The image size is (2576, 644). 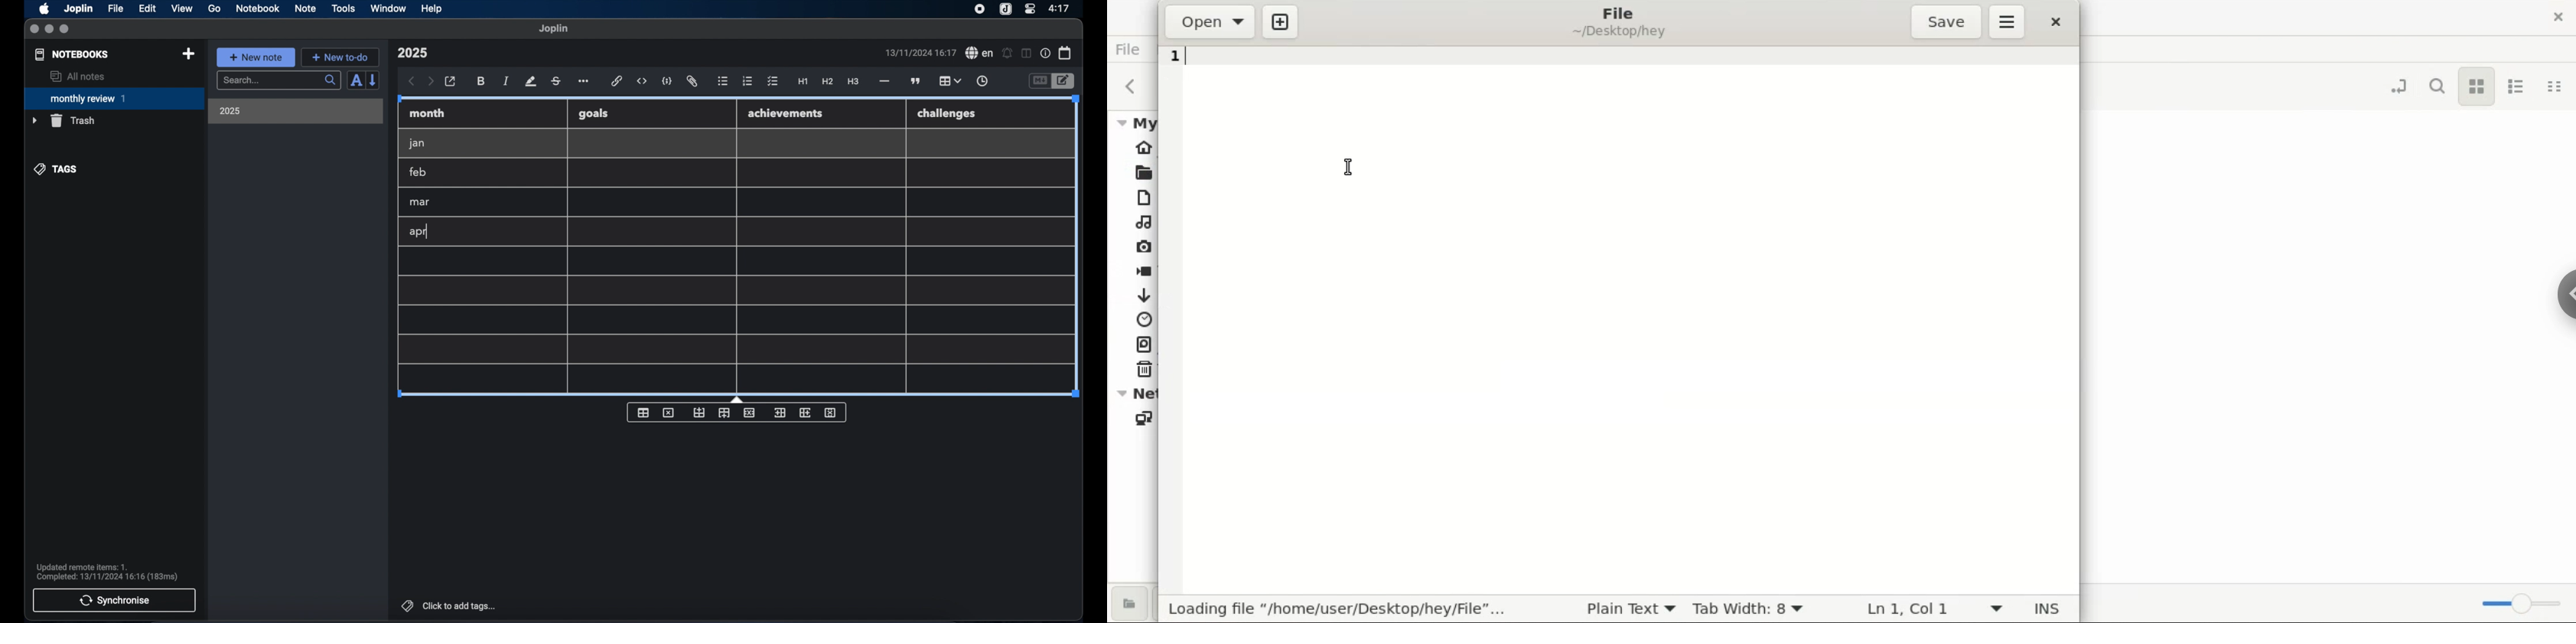 I want to click on open in external editor, so click(x=451, y=82).